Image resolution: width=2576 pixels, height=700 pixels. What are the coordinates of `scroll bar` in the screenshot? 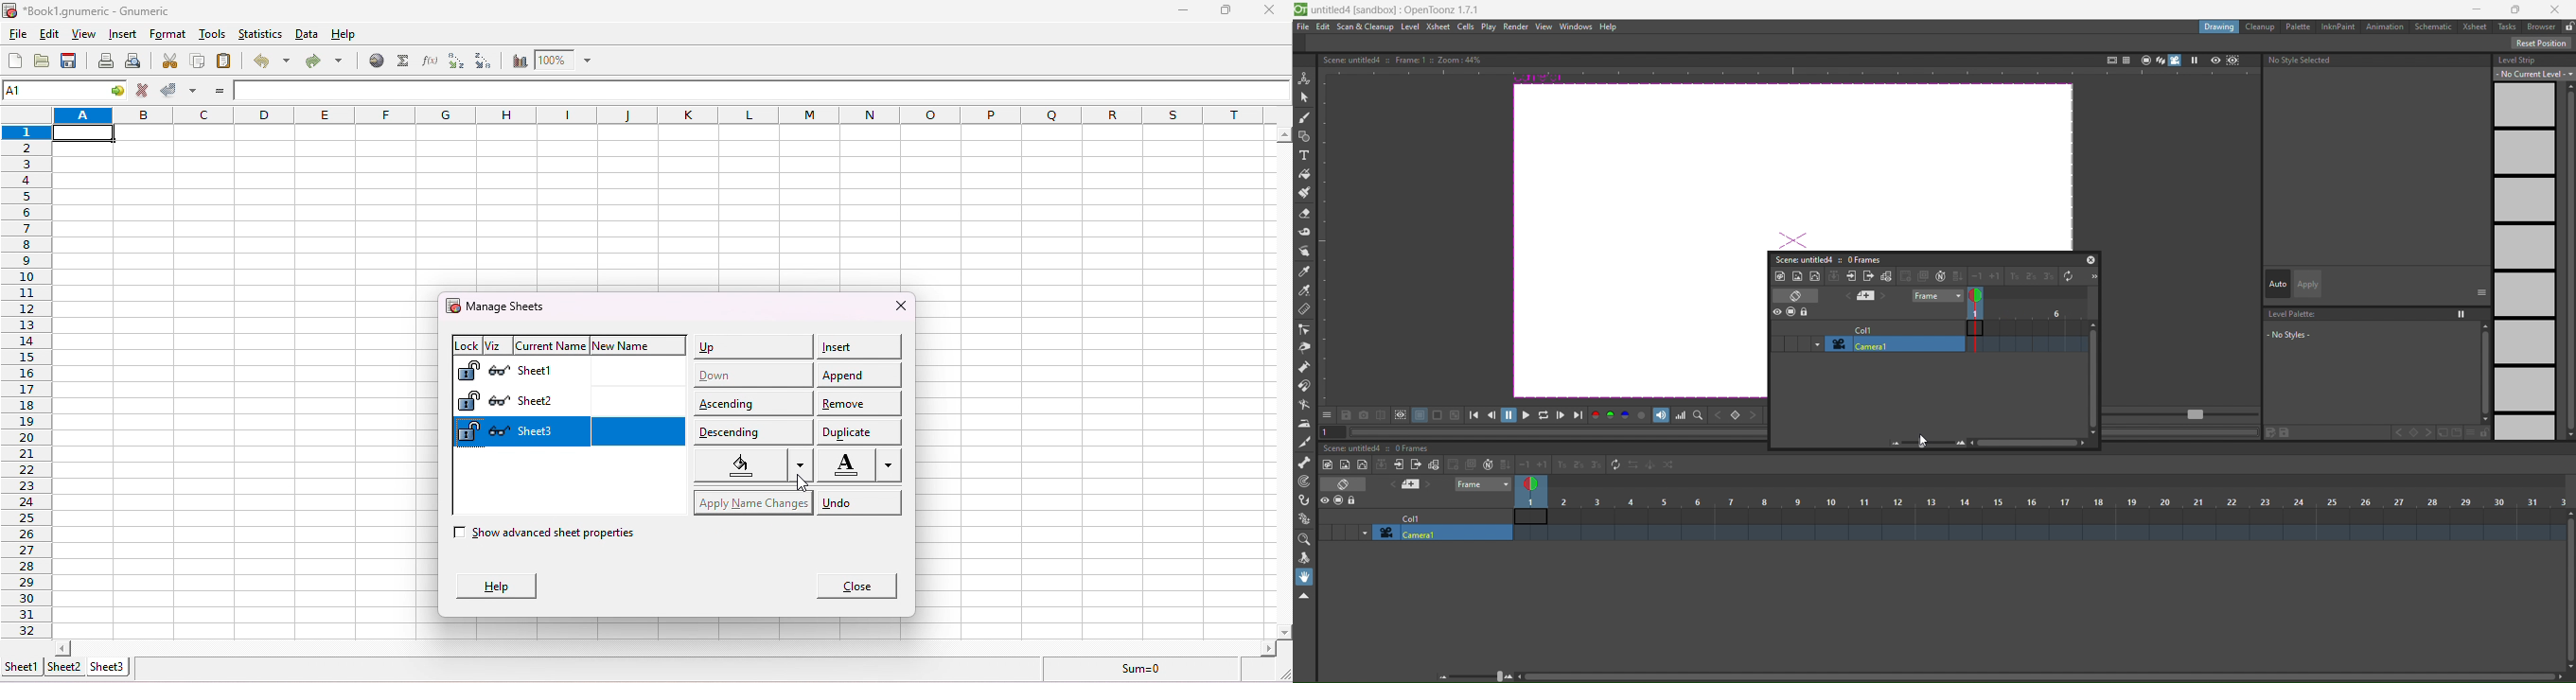 It's located at (1284, 381).